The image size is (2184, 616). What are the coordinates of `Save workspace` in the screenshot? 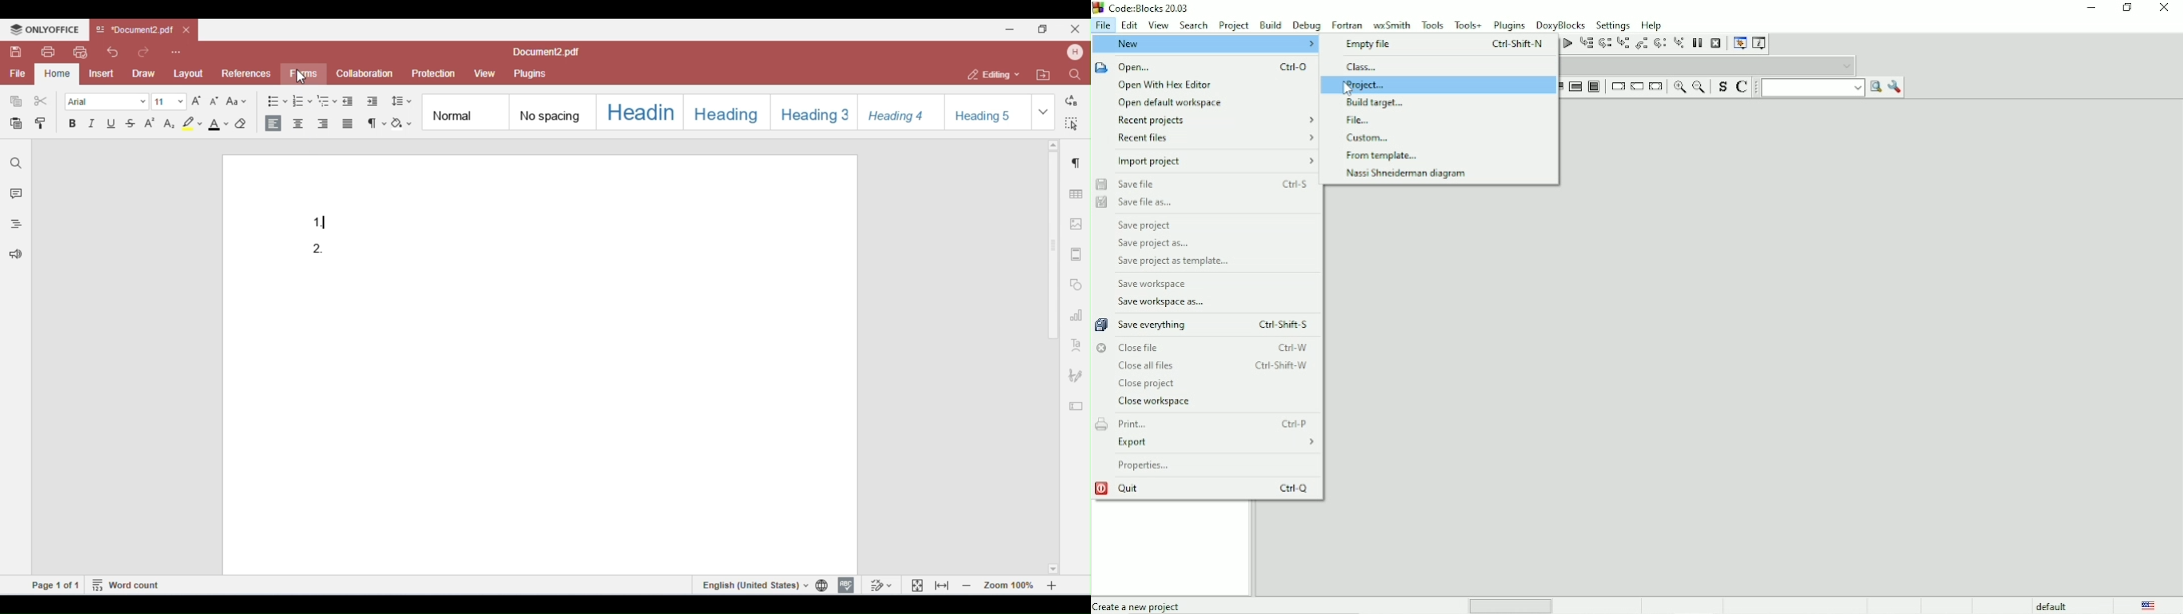 It's located at (1154, 284).